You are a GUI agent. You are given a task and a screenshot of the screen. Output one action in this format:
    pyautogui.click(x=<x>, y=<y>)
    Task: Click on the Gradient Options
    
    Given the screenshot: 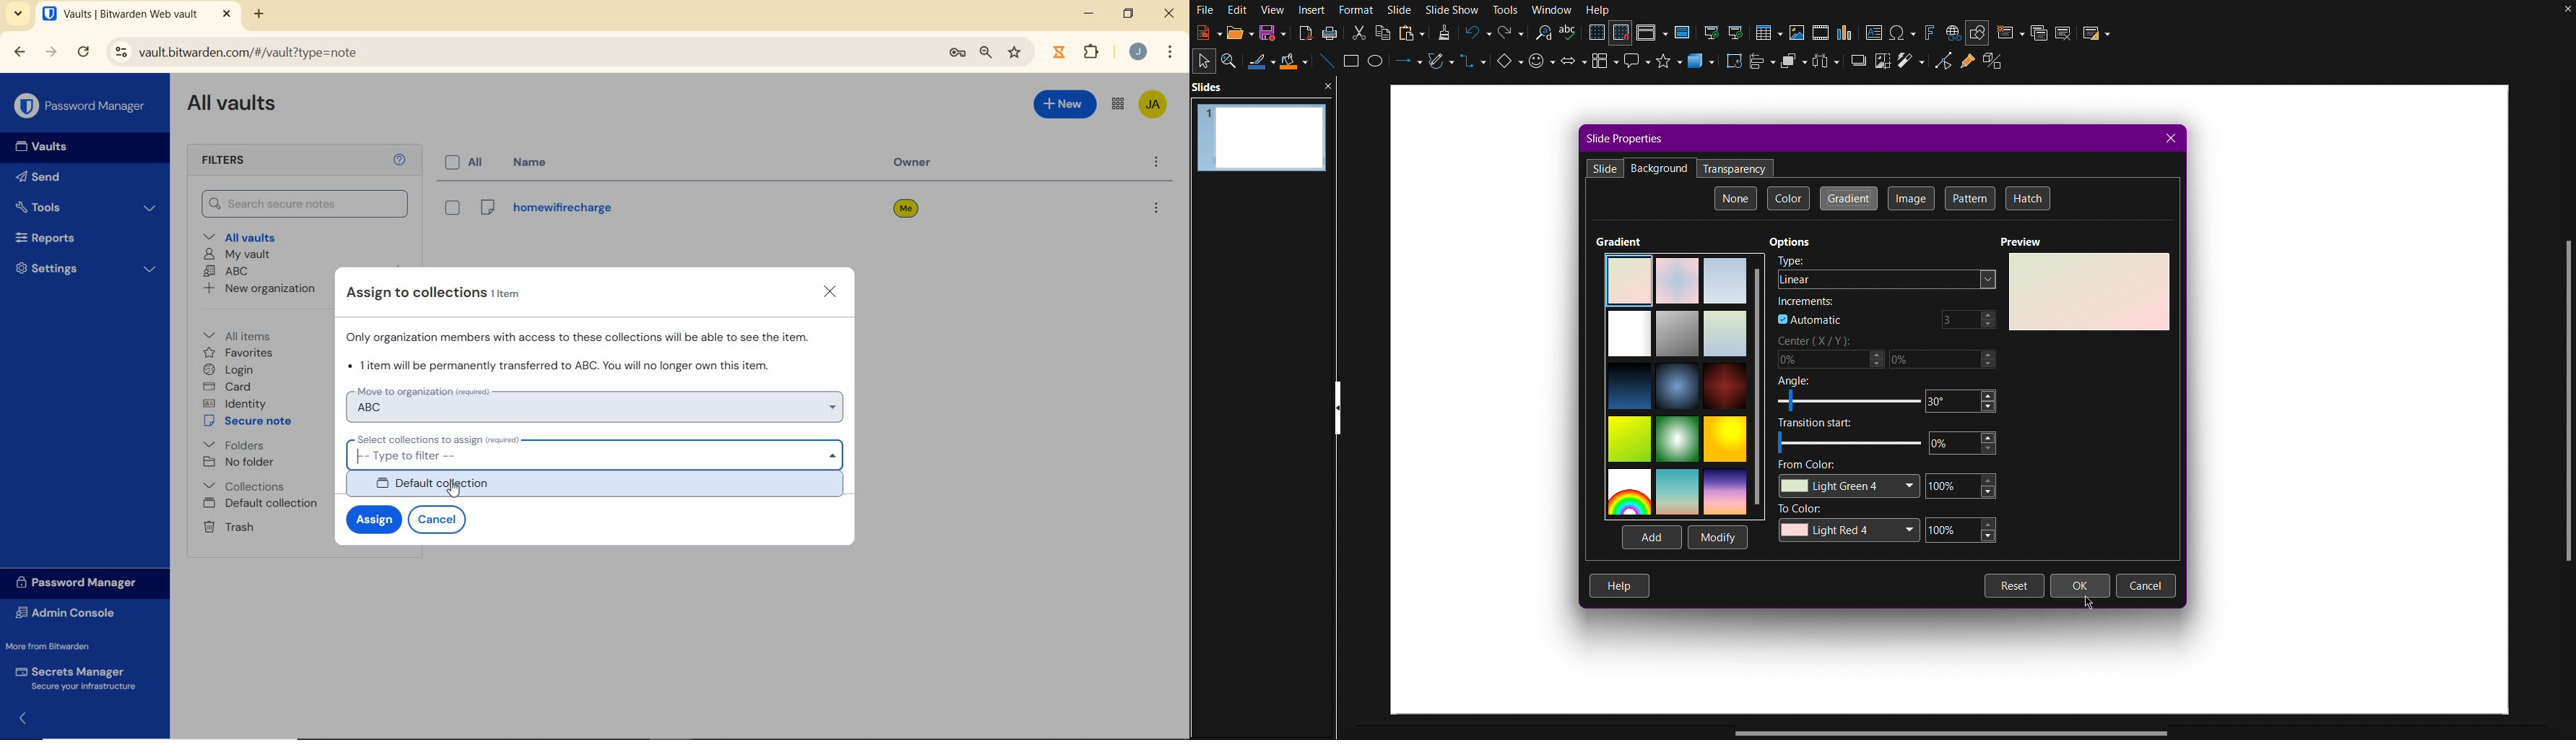 What is the action you would take?
    pyautogui.click(x=1685, y=384)
    